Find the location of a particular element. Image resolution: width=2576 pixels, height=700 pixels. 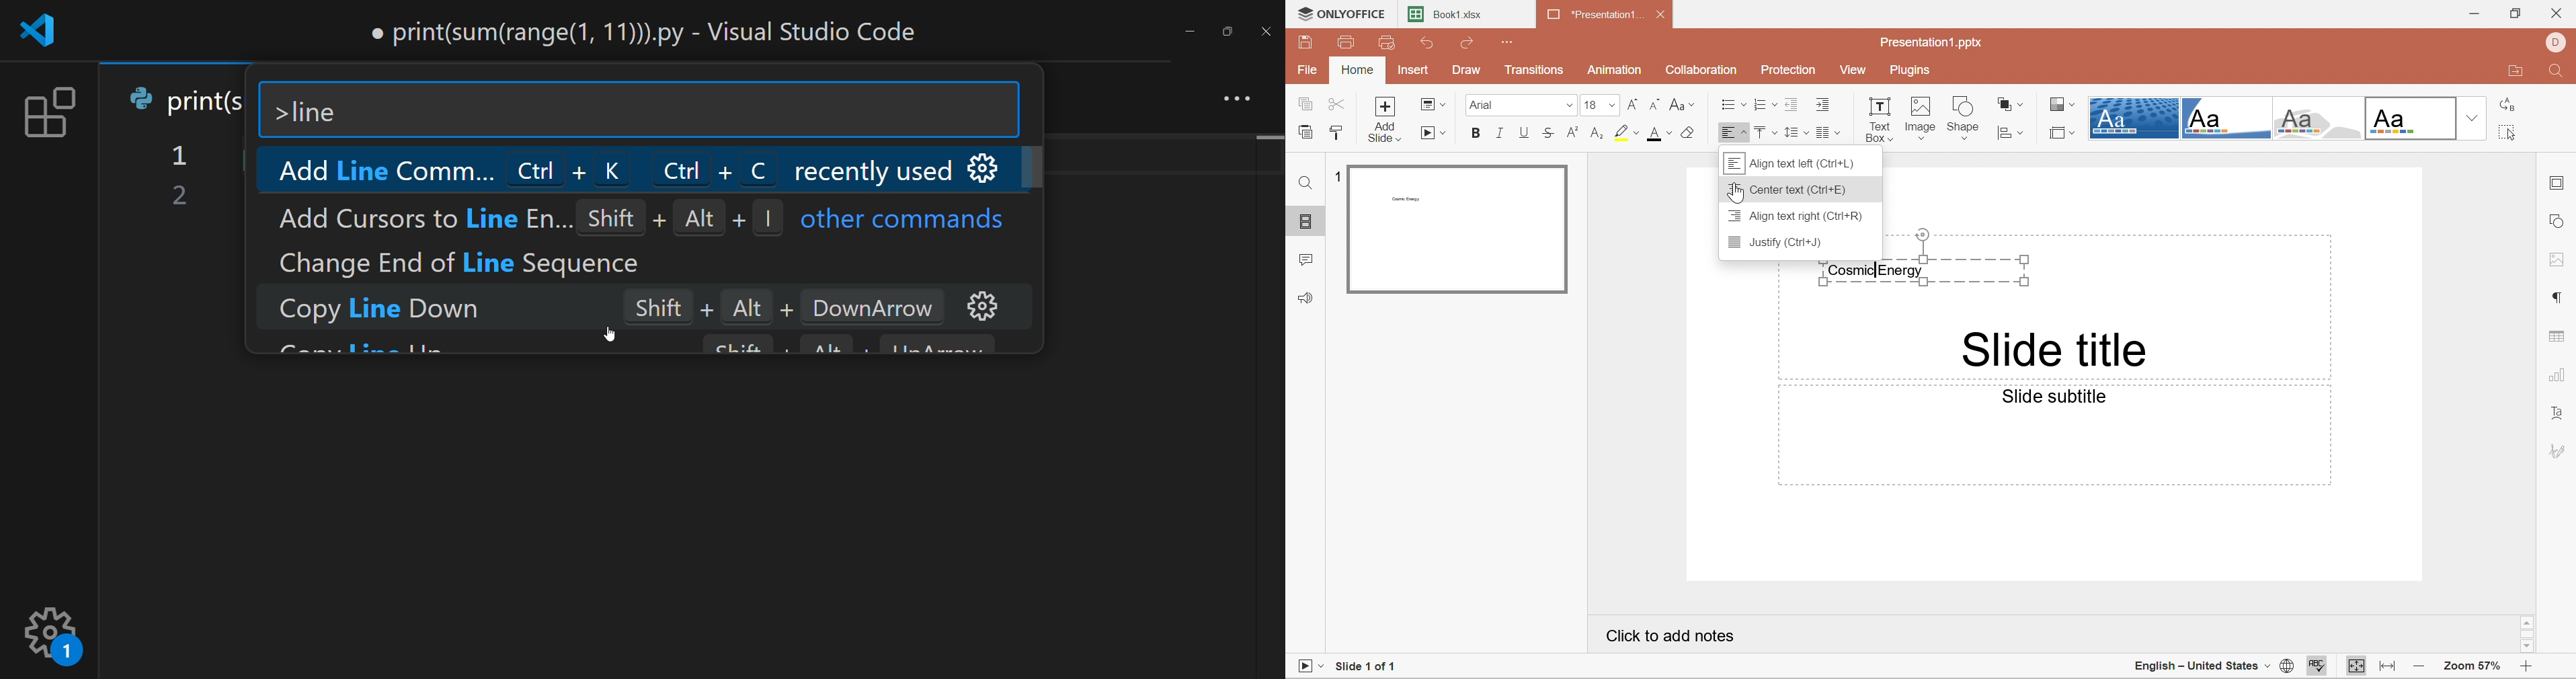

View is located at coordinates (1856, 71).